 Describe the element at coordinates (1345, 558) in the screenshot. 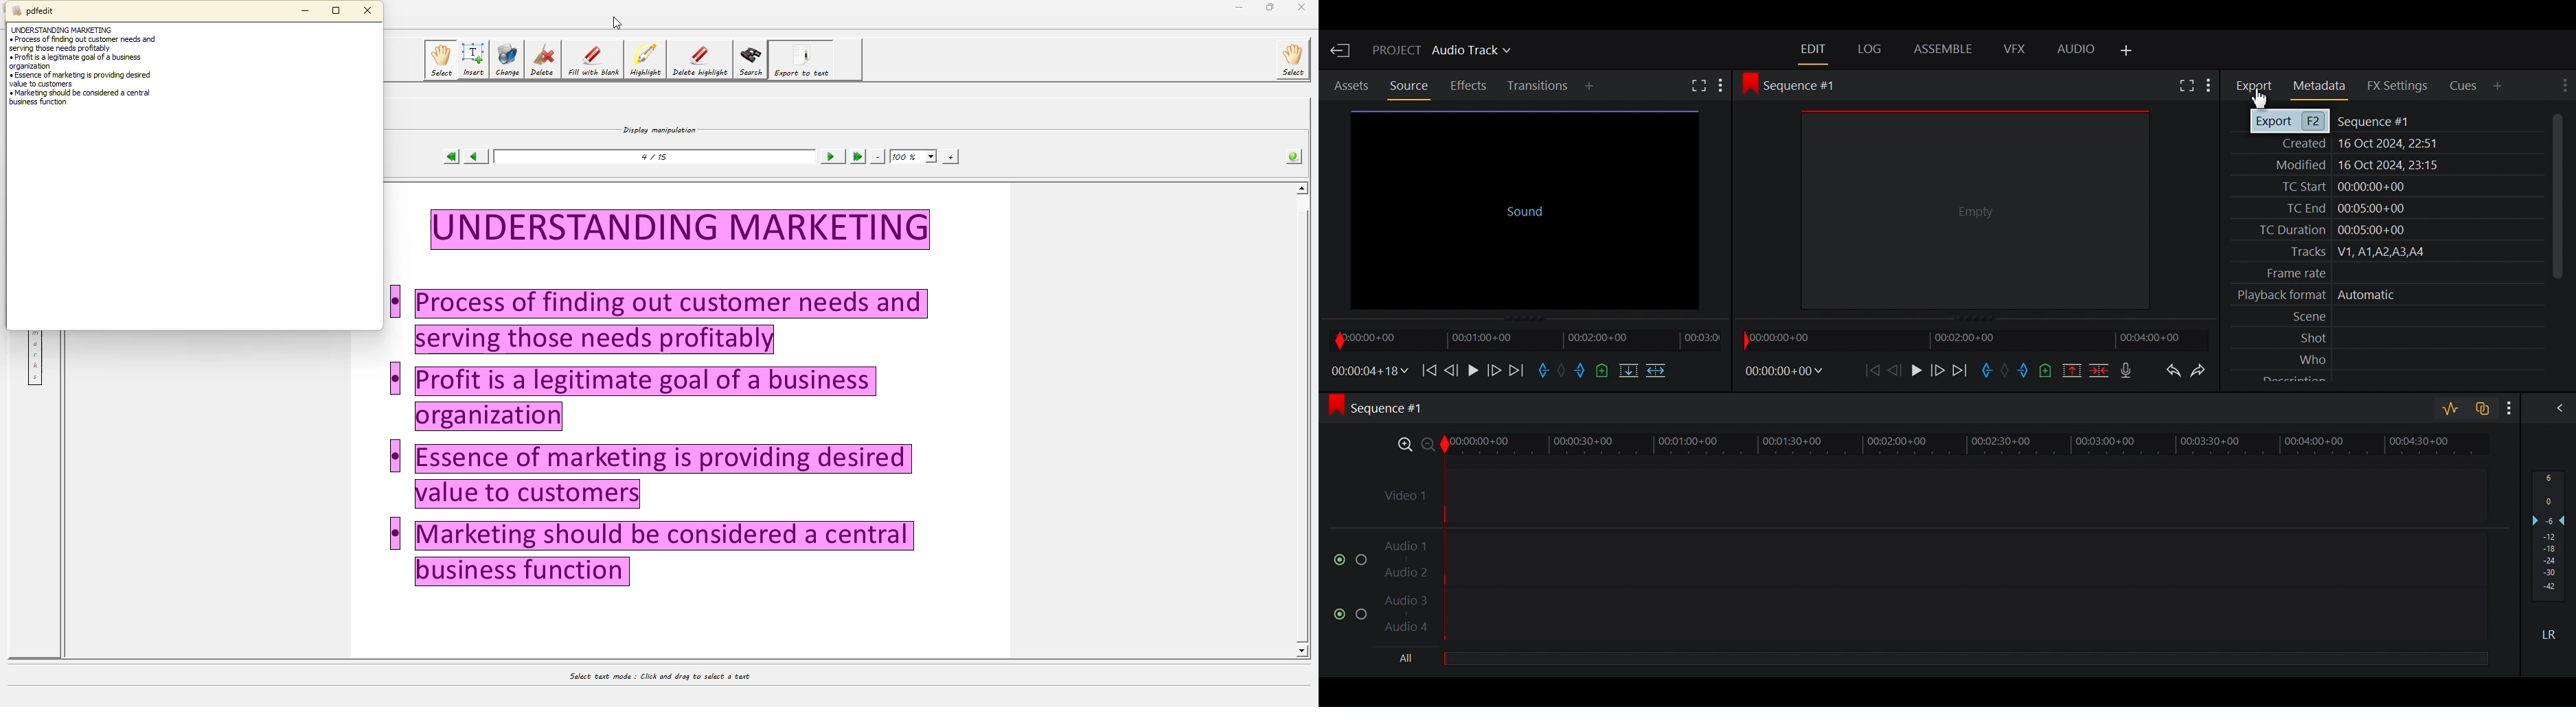

I see `Enable/Disable` at that location.